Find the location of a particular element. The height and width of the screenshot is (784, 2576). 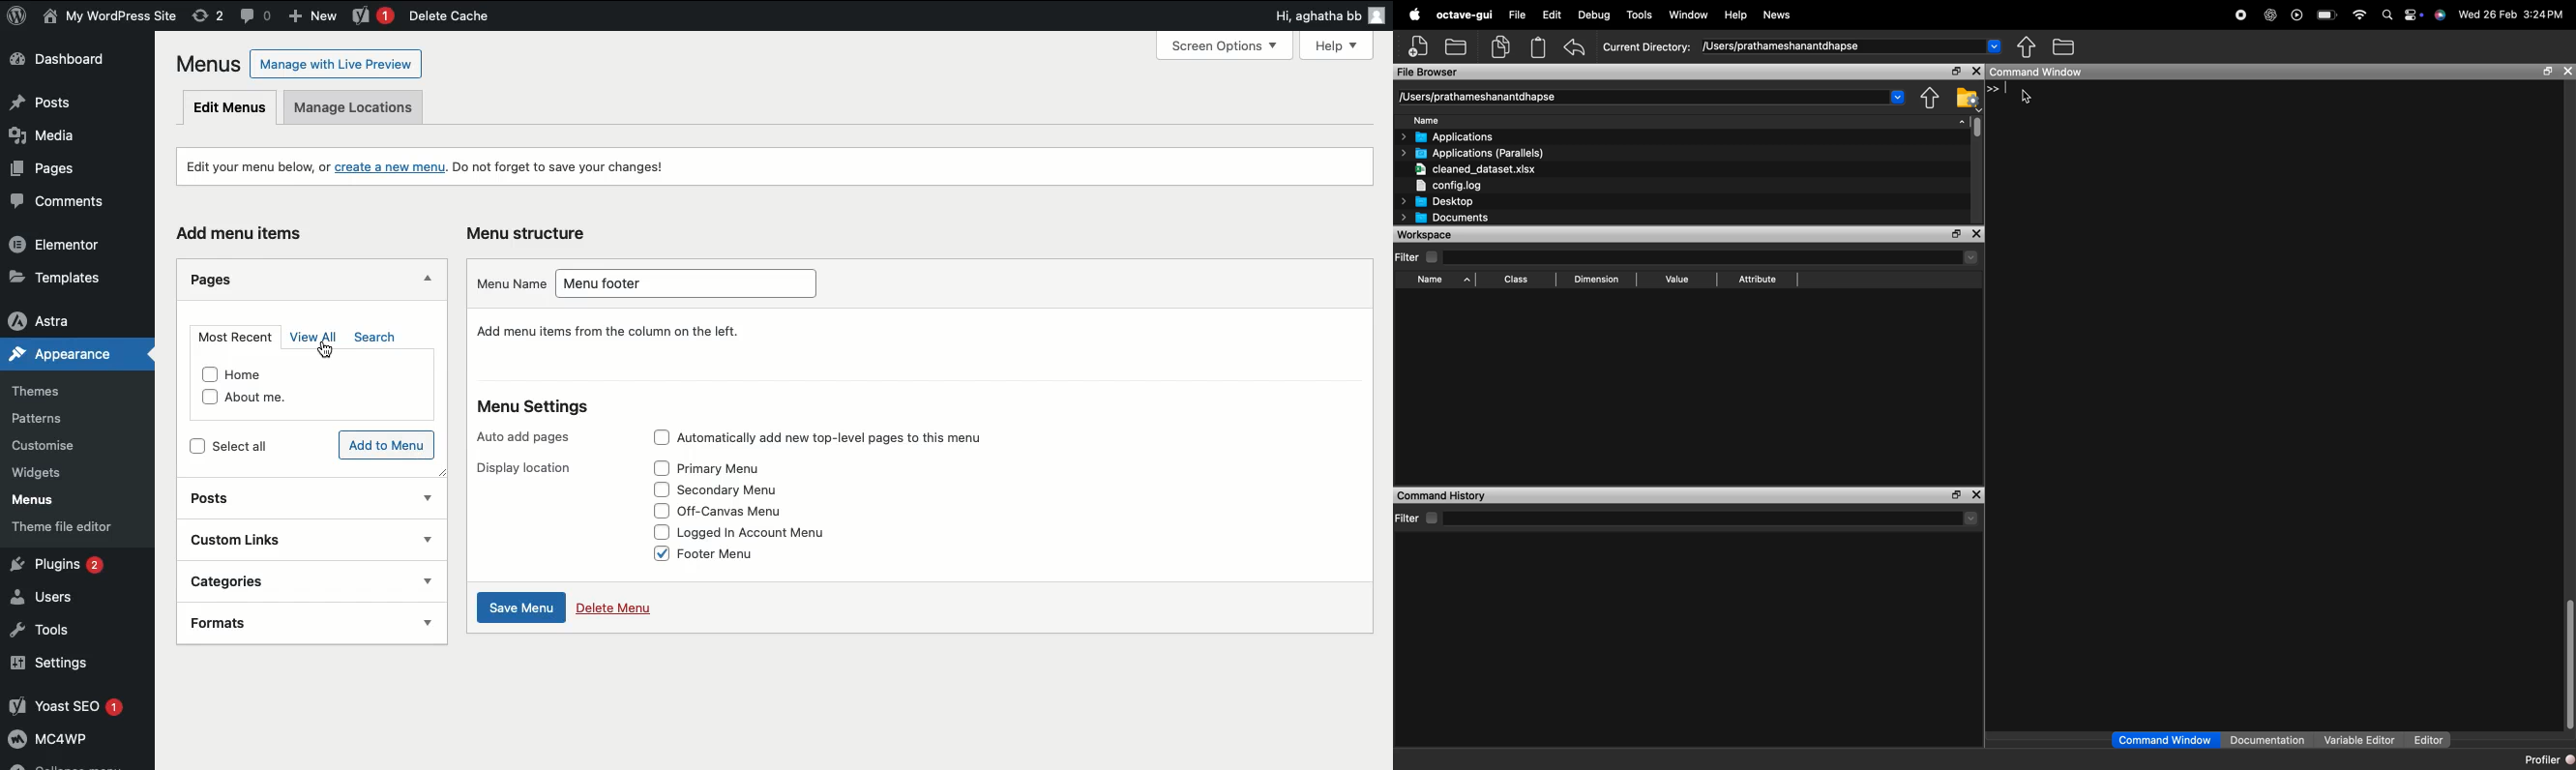

Plugins 2 is located at coordinates (73, 565).